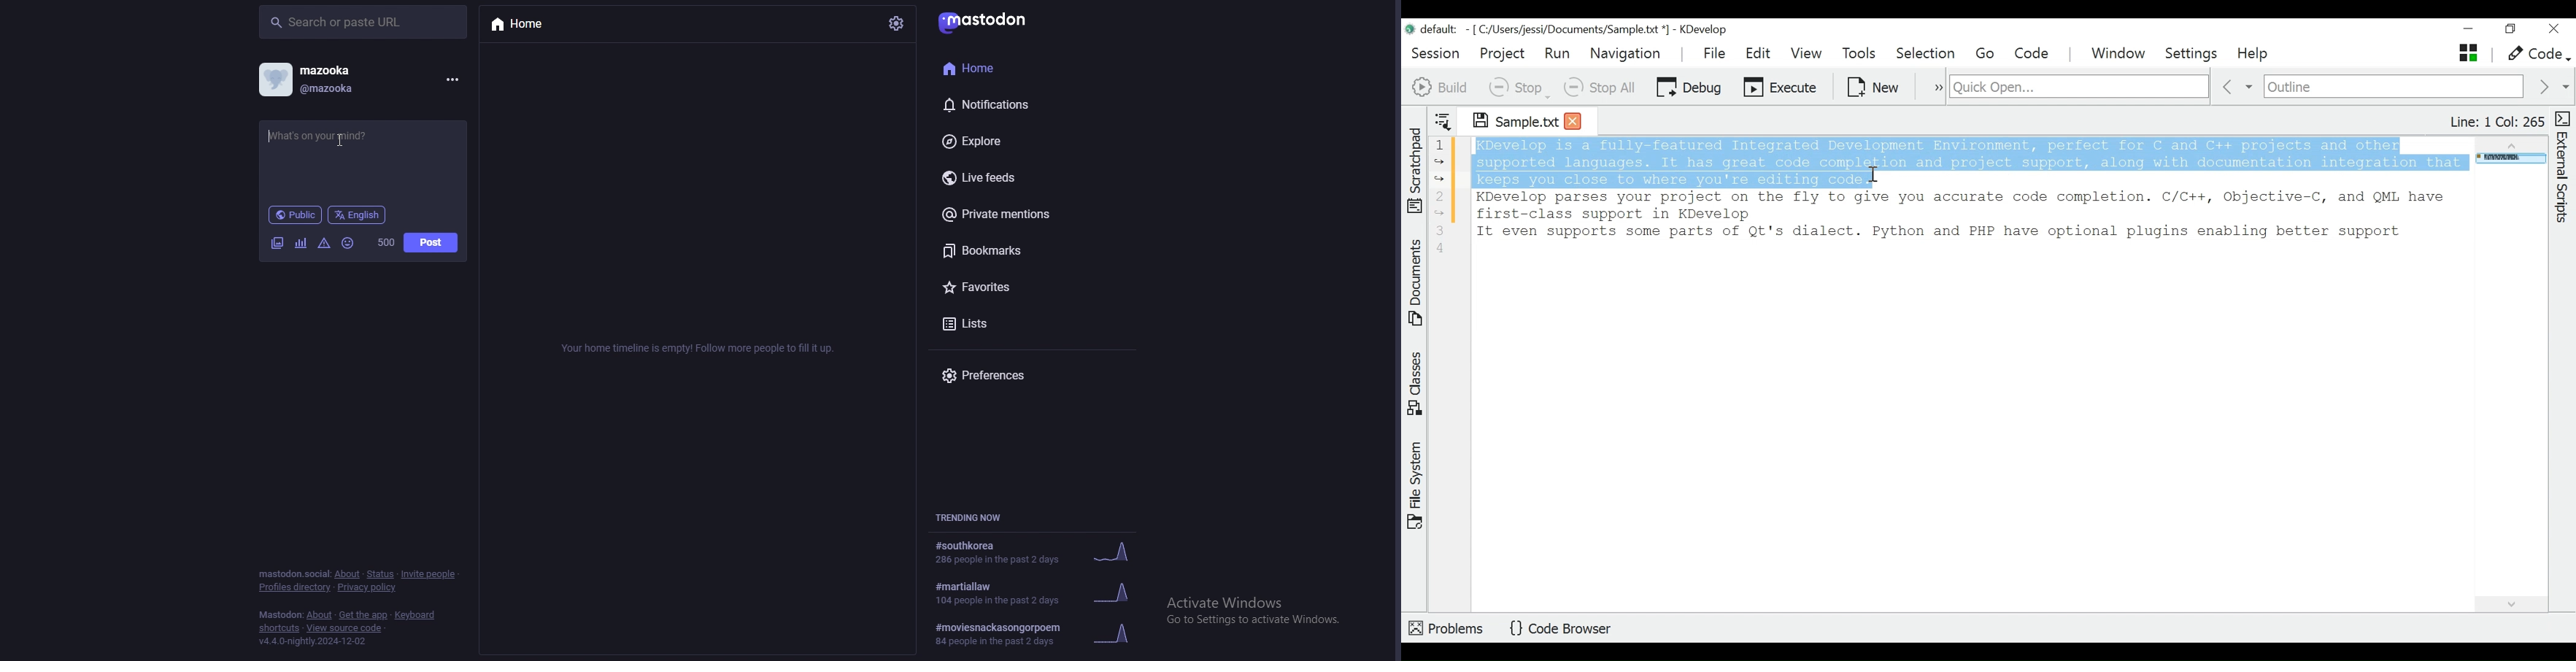  Describe the element at coordinates (295, 214) in the screenshot. I see `audience` at that location.